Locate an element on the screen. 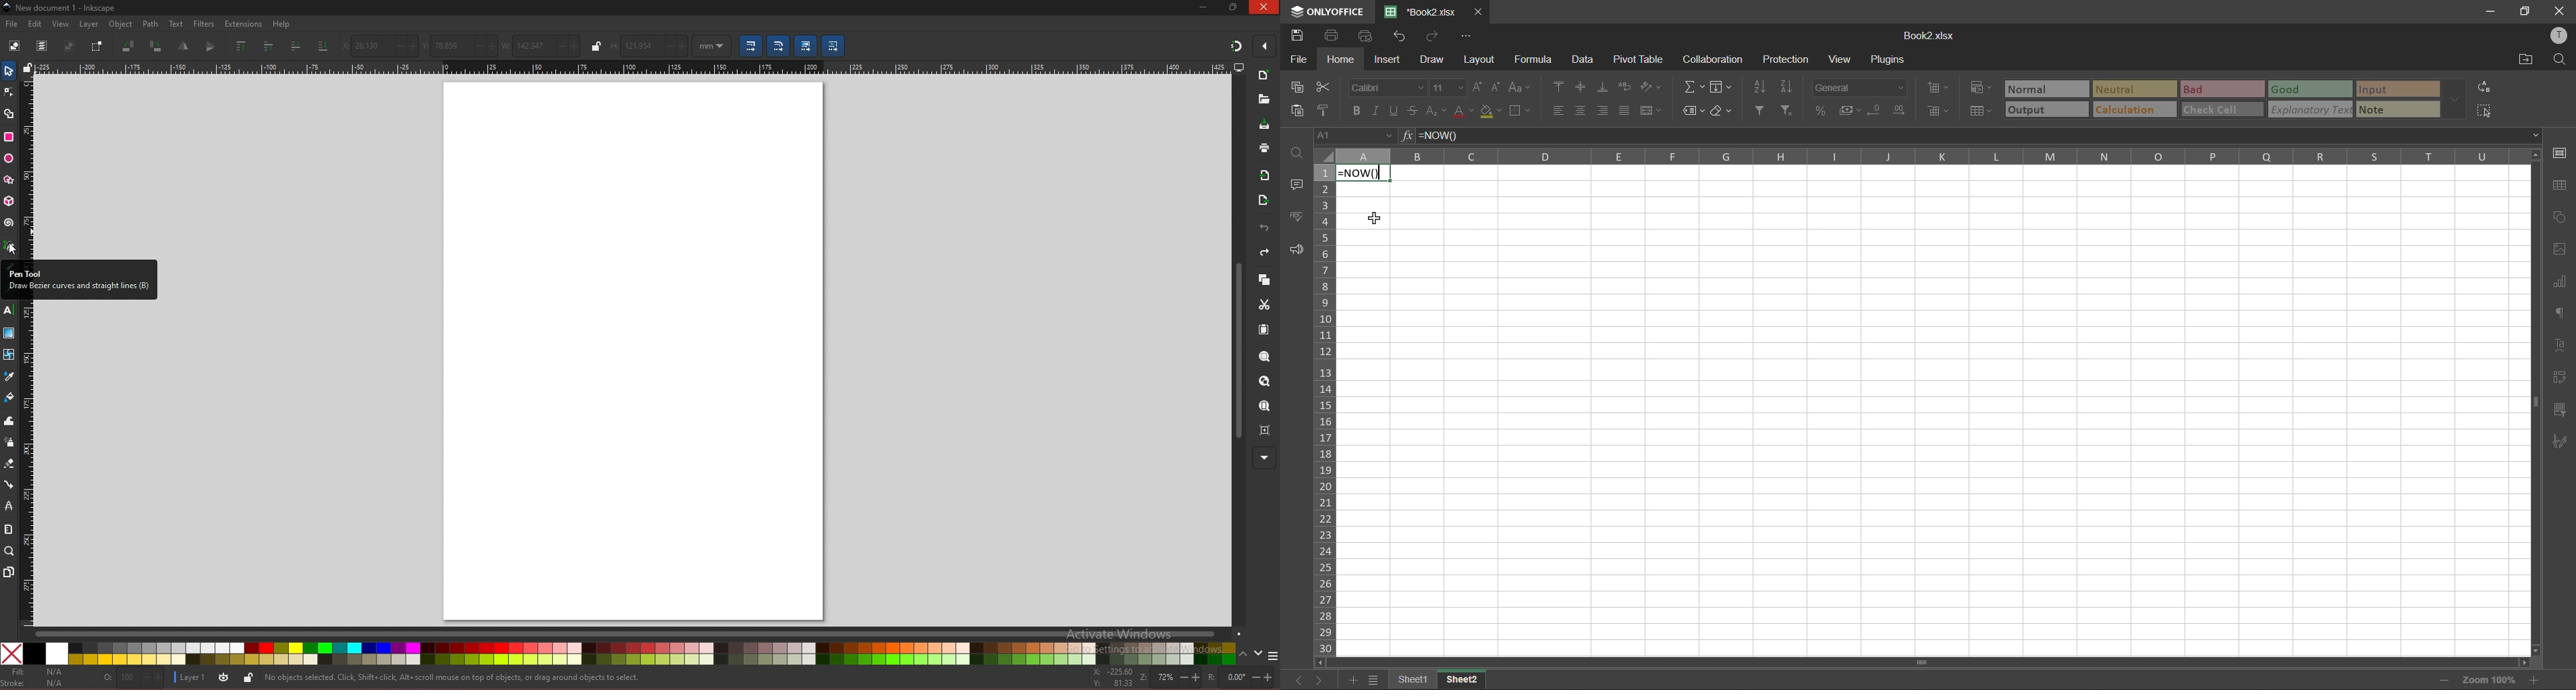 The width and height of the screenshot is (2576, 700). redo is located at coordinates (1433, 36).